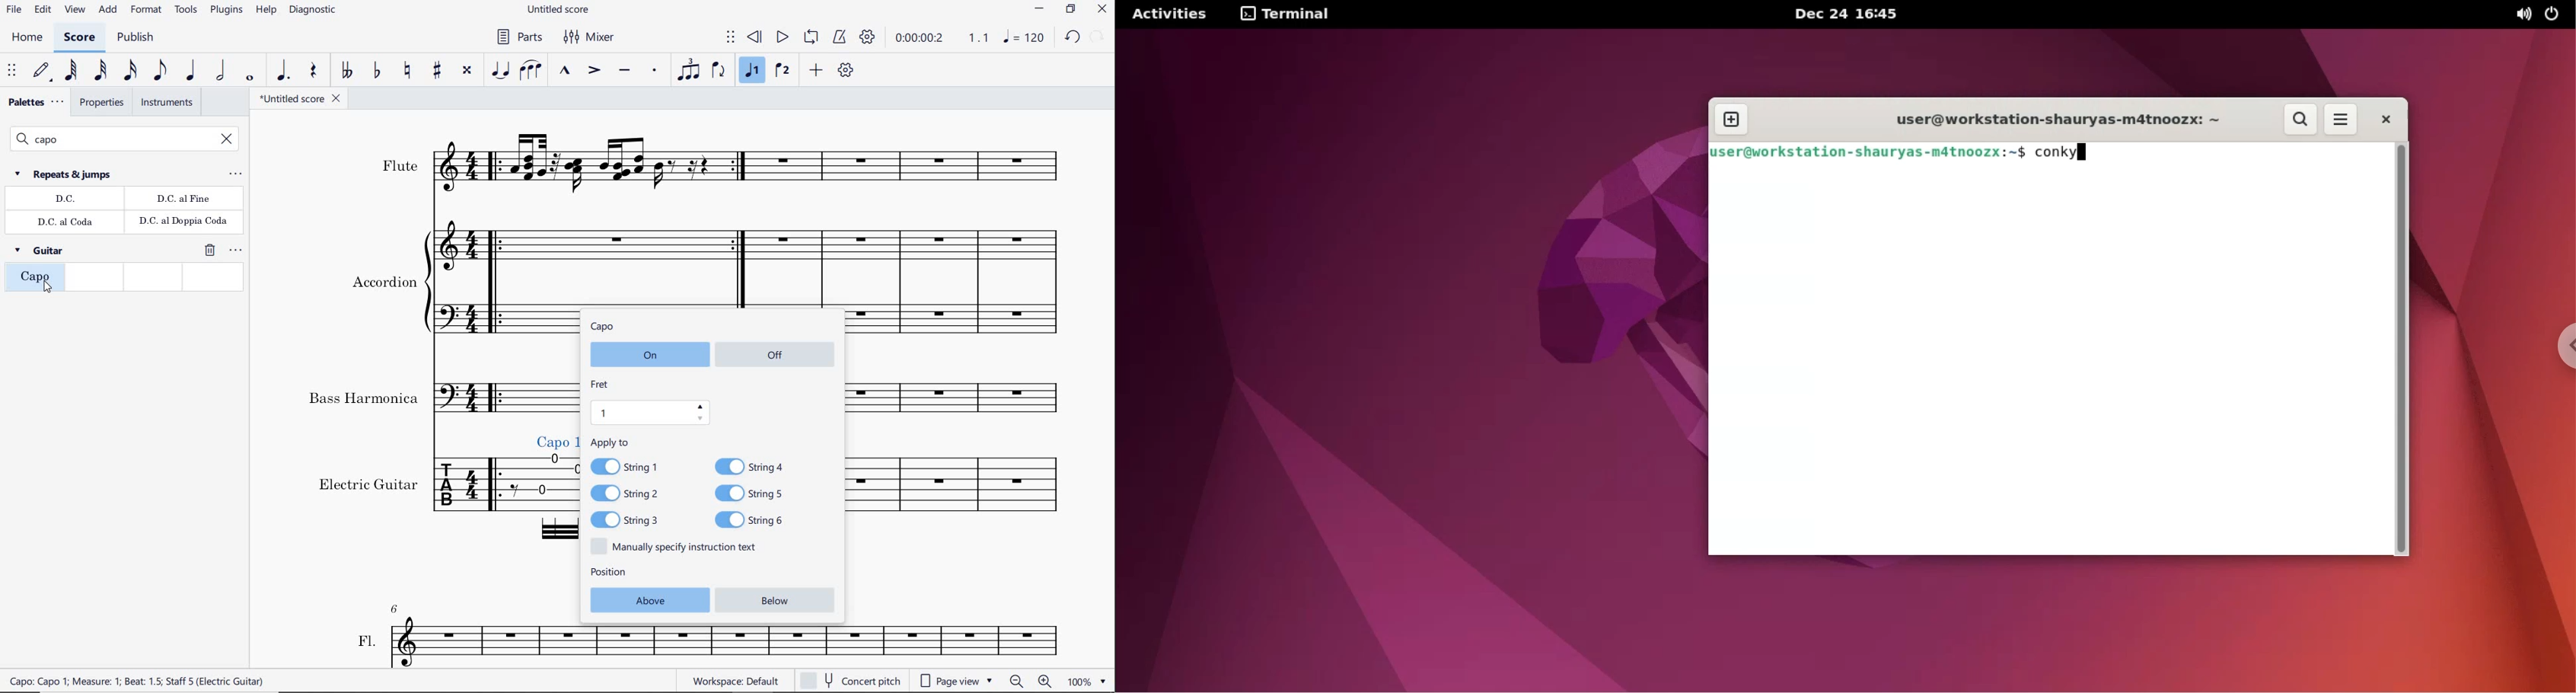 Image resolution: width=2576 pixels, height=700 pixels. I want to click on diagnostic, so click(312, 12).